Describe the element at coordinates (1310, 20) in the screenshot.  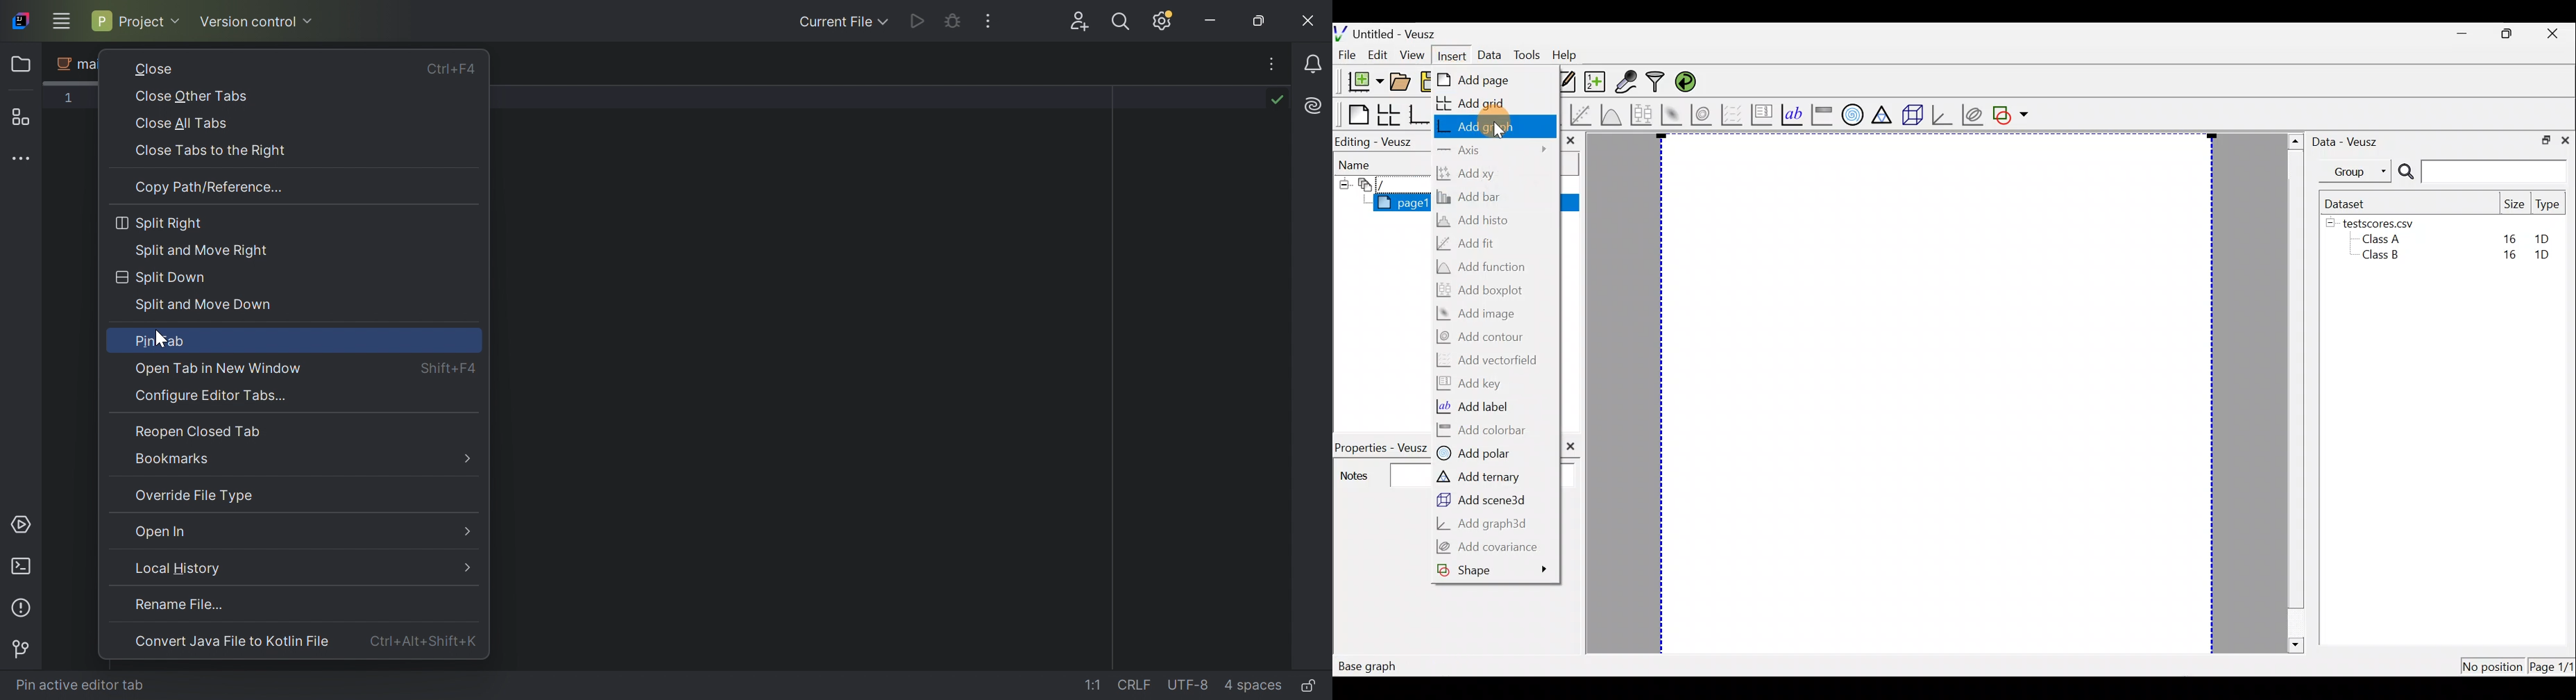
I see `Close` at that location.